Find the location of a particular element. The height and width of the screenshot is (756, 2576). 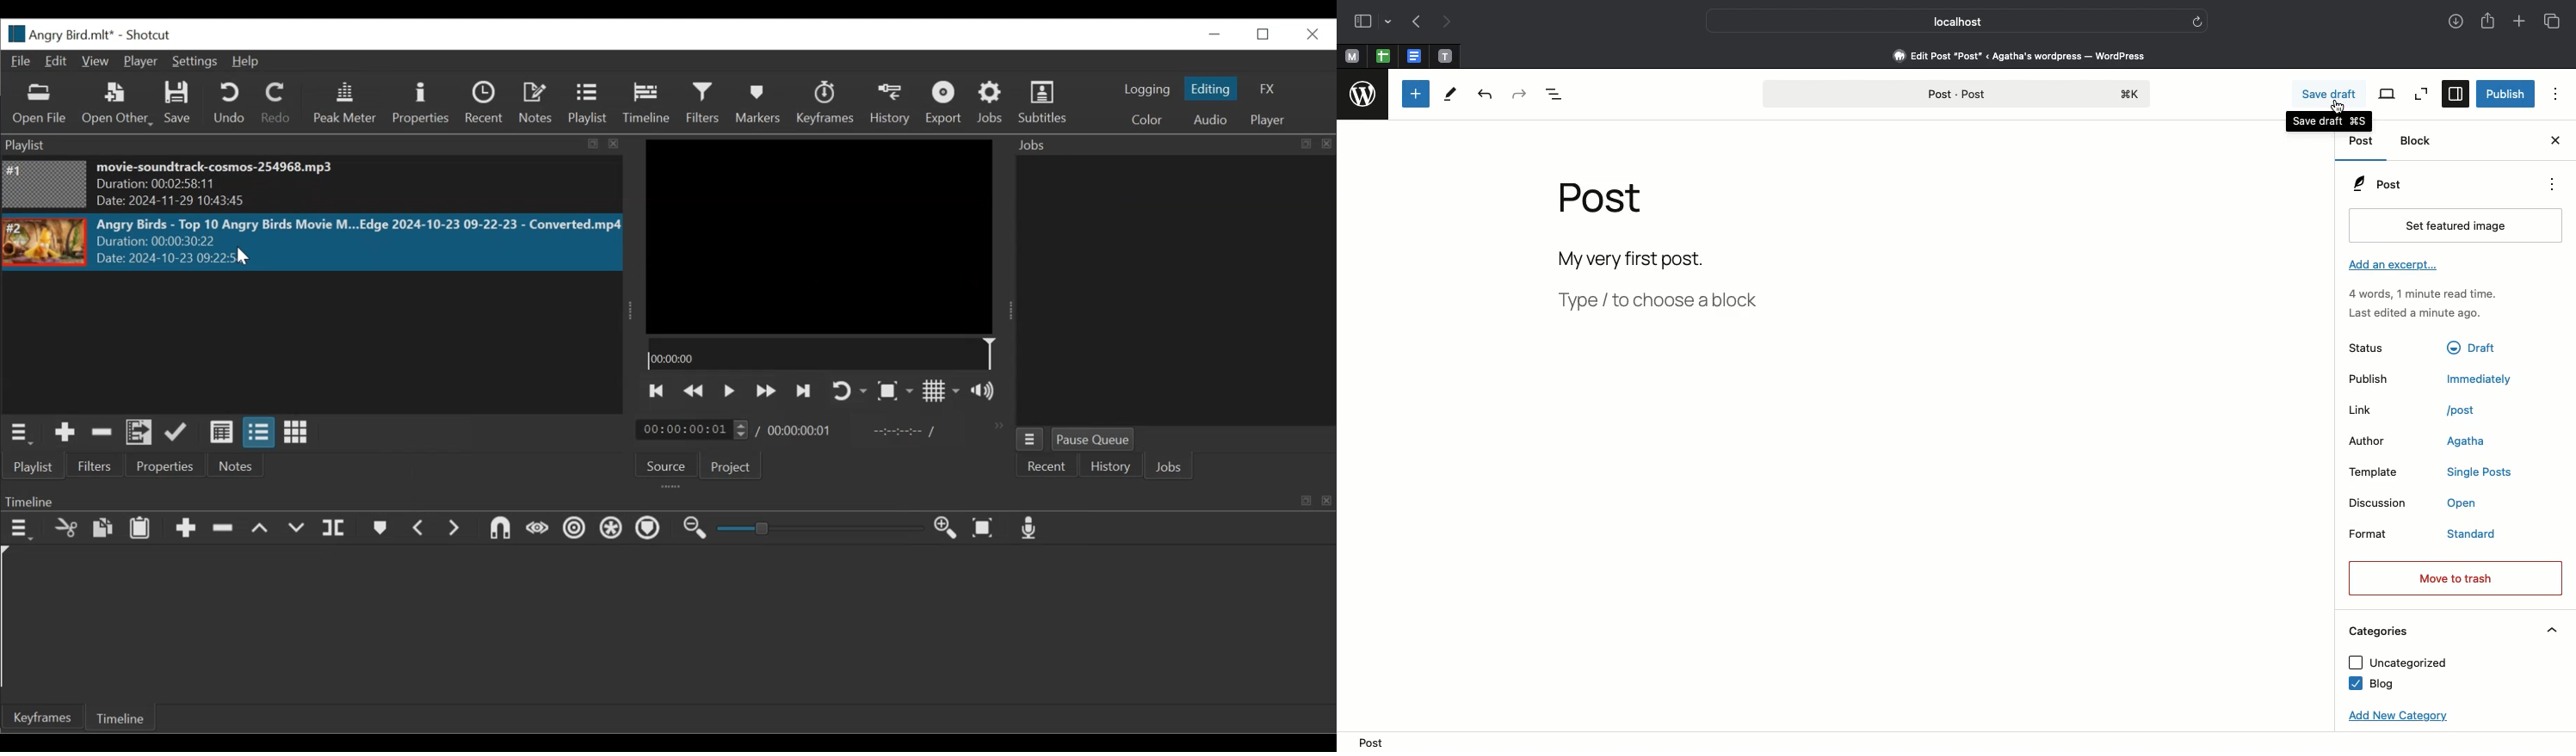

agatha is located at coordinates (2466, 443).